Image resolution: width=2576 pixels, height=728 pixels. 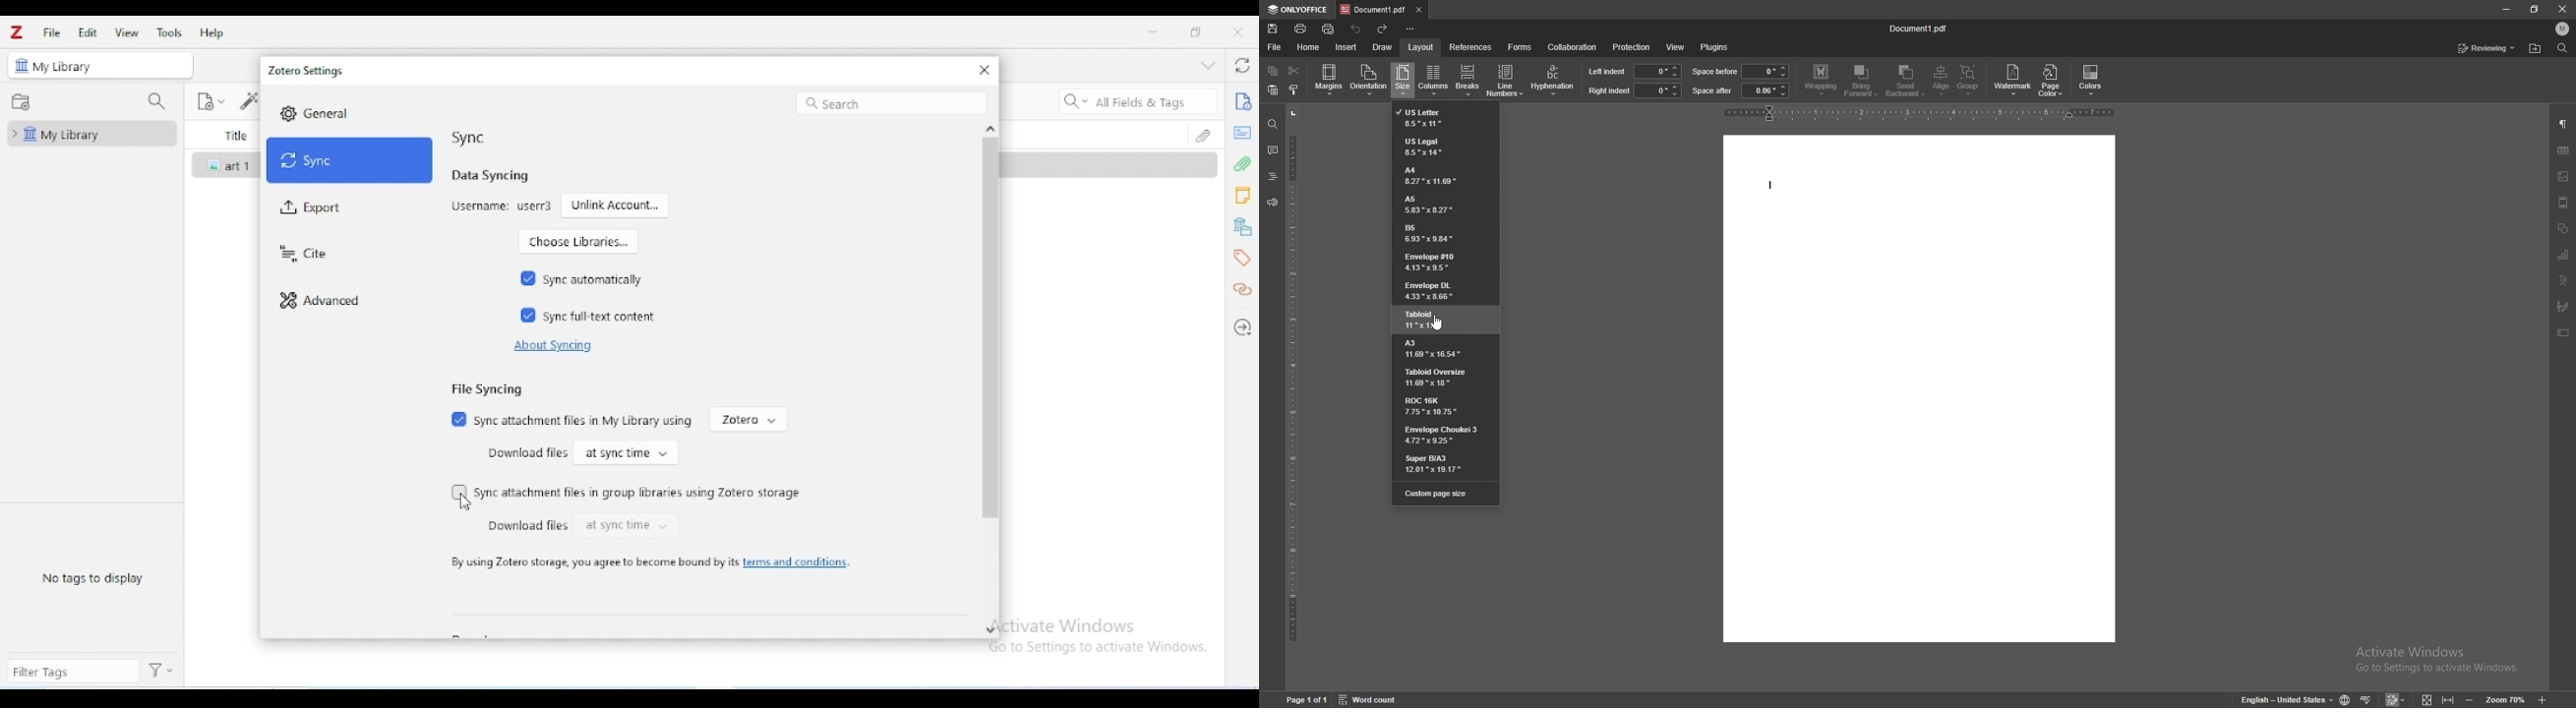 I want to click on no tags to display, so click(x=92, y=577).